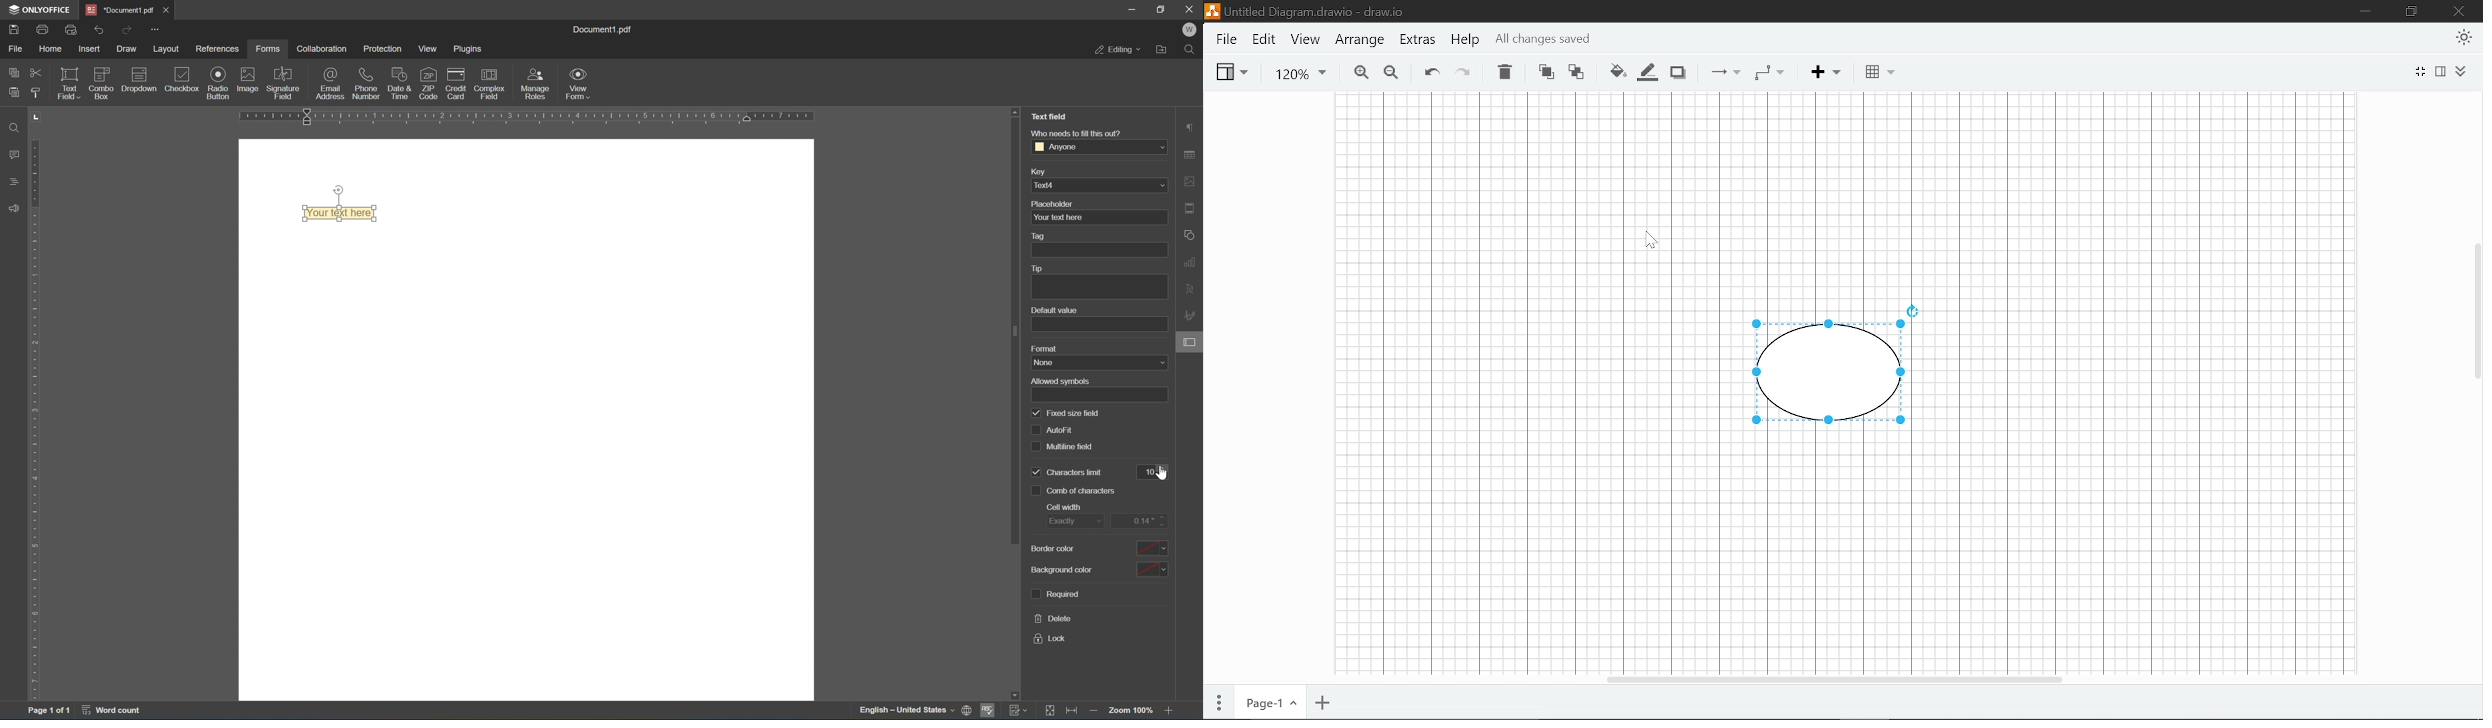 This screenshot has width=2492, height=728. Describe the element at coordinates (1160, 9) in the screenshot. I see `restore down` at that location.